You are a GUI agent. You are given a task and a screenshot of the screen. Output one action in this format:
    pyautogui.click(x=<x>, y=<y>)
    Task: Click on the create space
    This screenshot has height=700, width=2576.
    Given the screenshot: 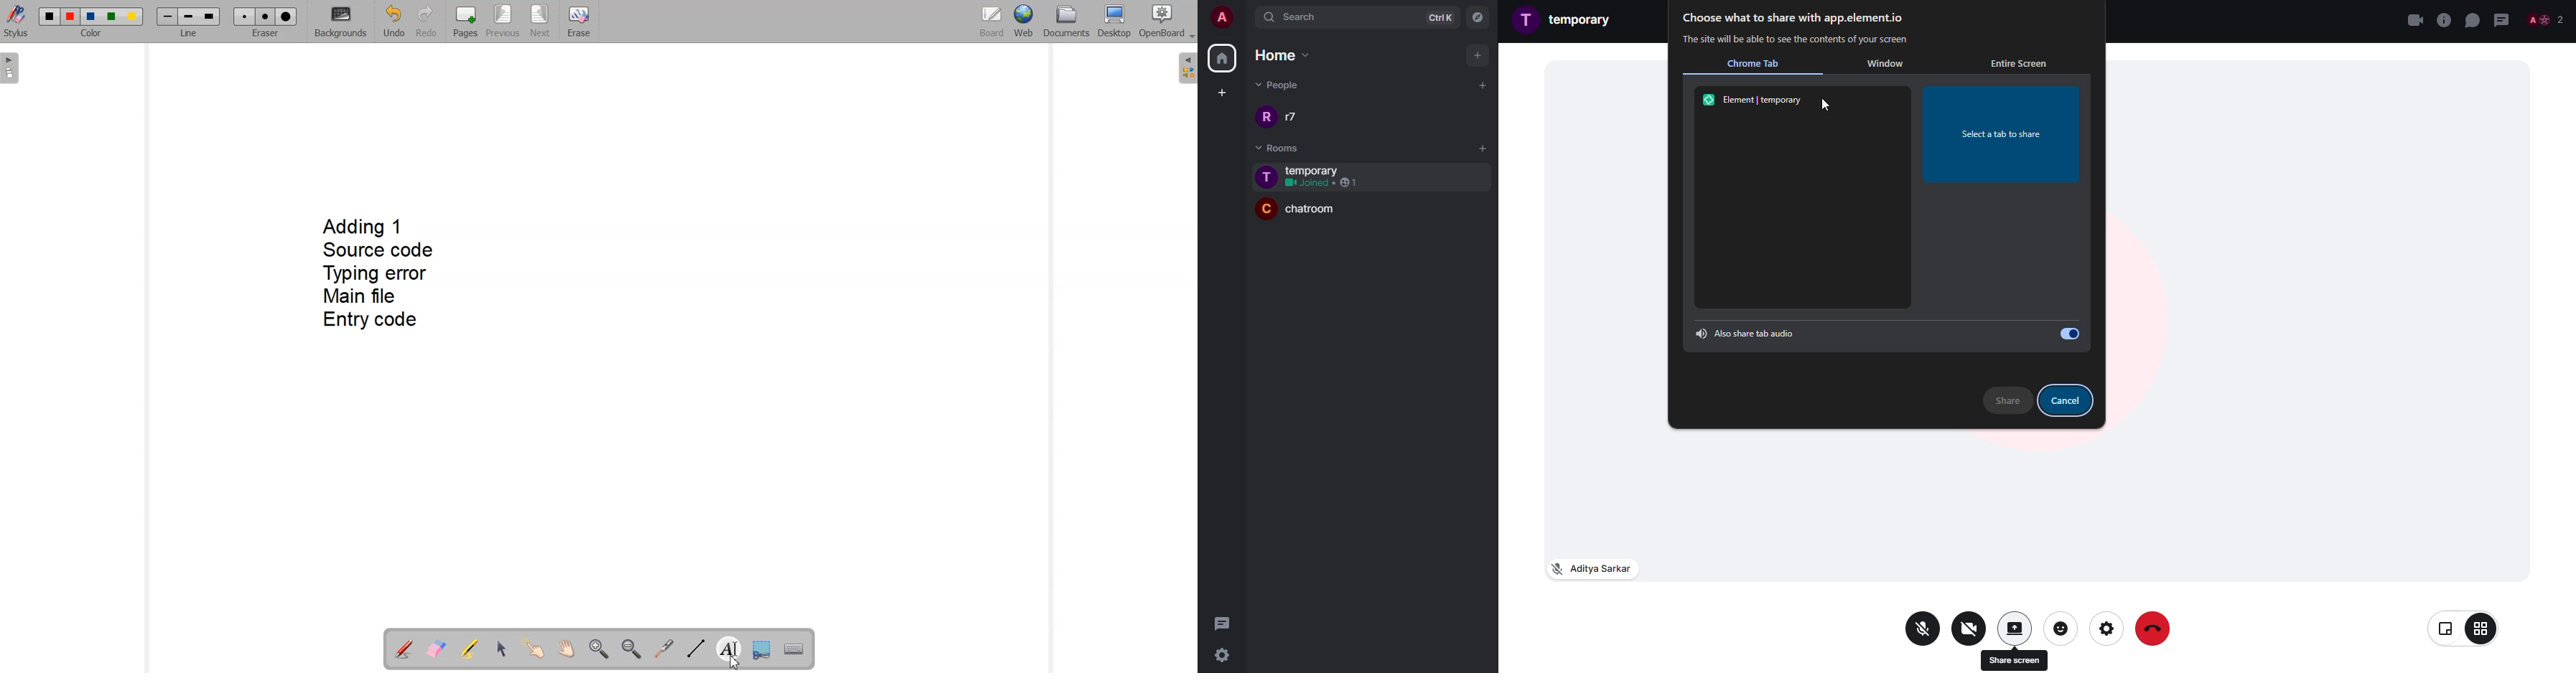 What is the action you would take?
    pyautogui.click(x=1219, y=93)
    